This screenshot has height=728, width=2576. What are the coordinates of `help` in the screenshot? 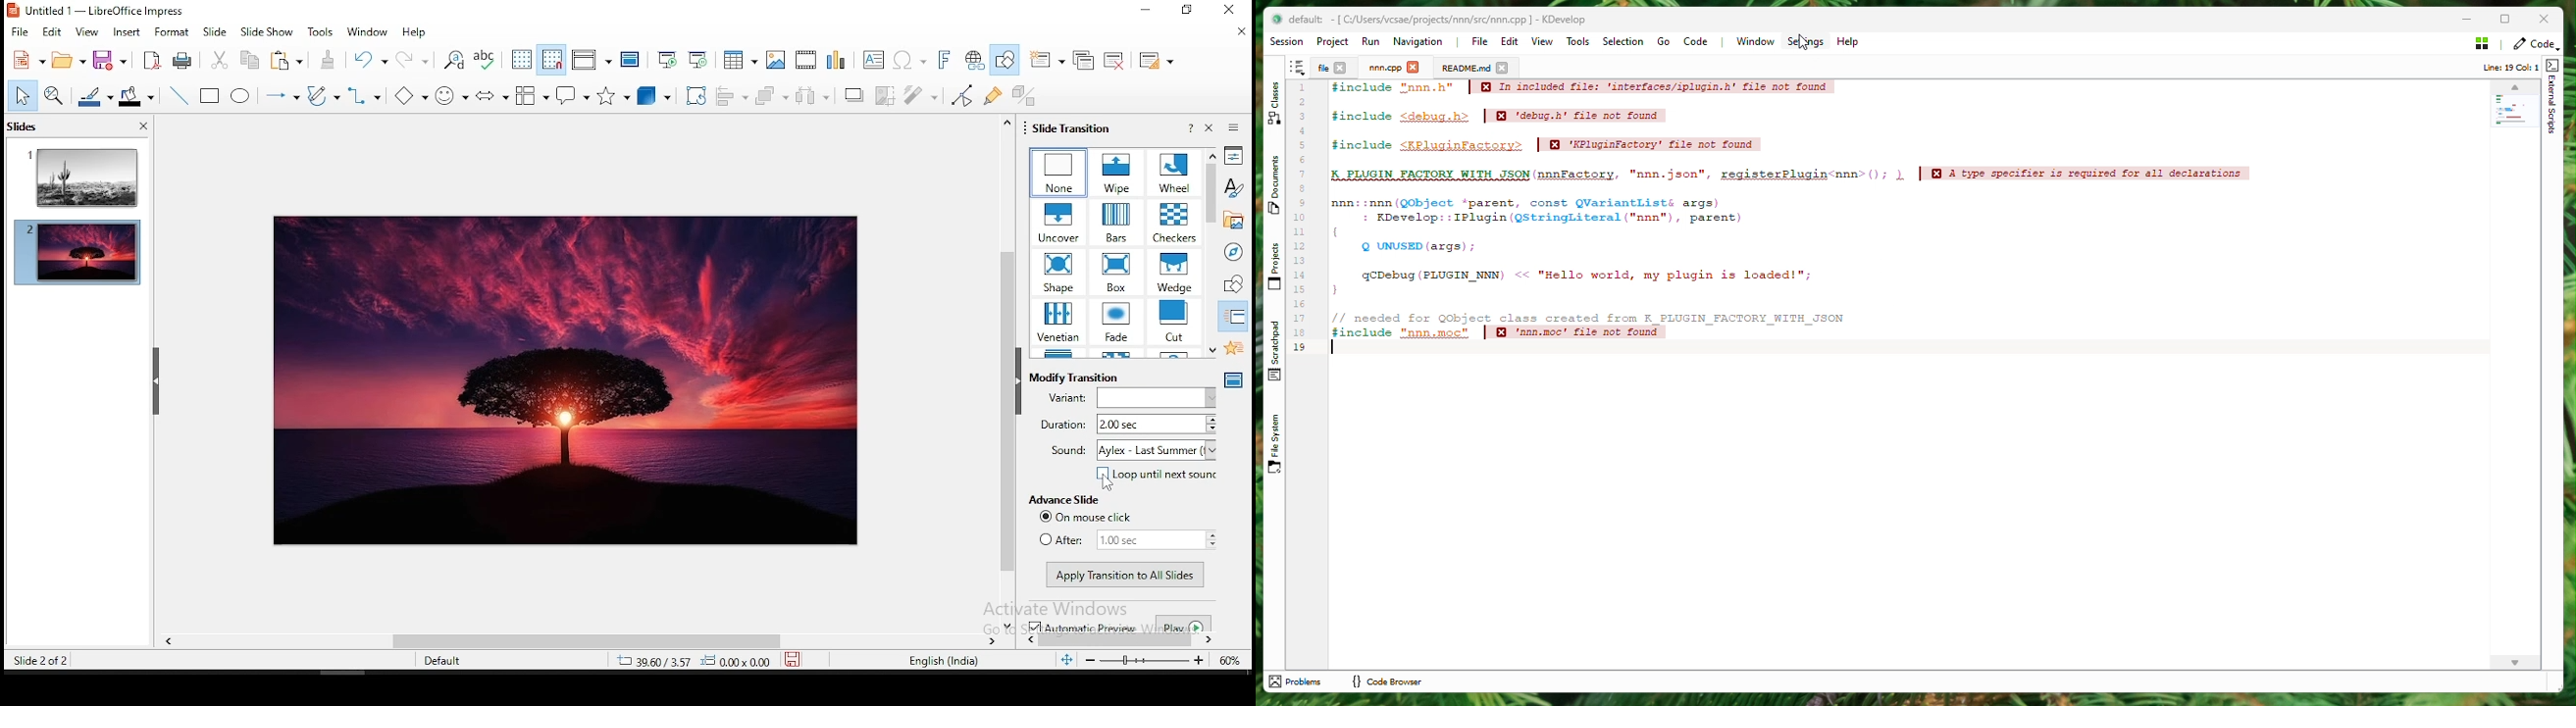 It's located at (1191, 128).